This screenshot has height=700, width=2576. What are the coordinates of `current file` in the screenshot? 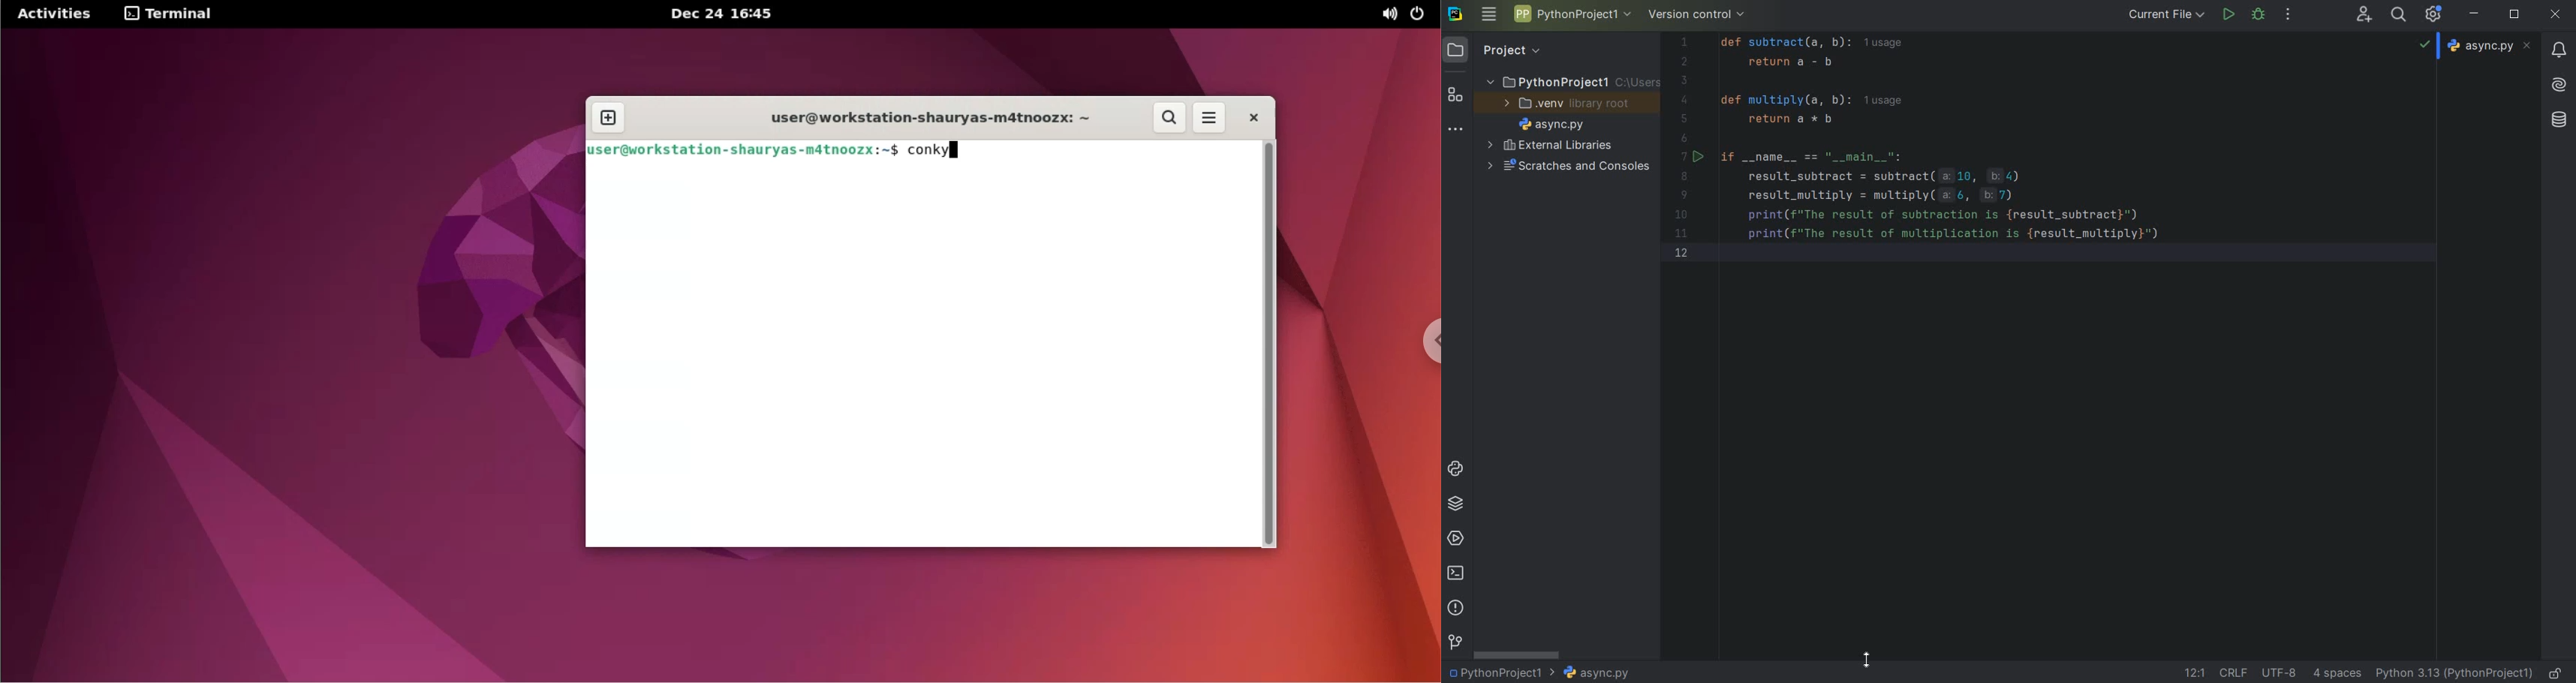 It's located at (2167, 14).